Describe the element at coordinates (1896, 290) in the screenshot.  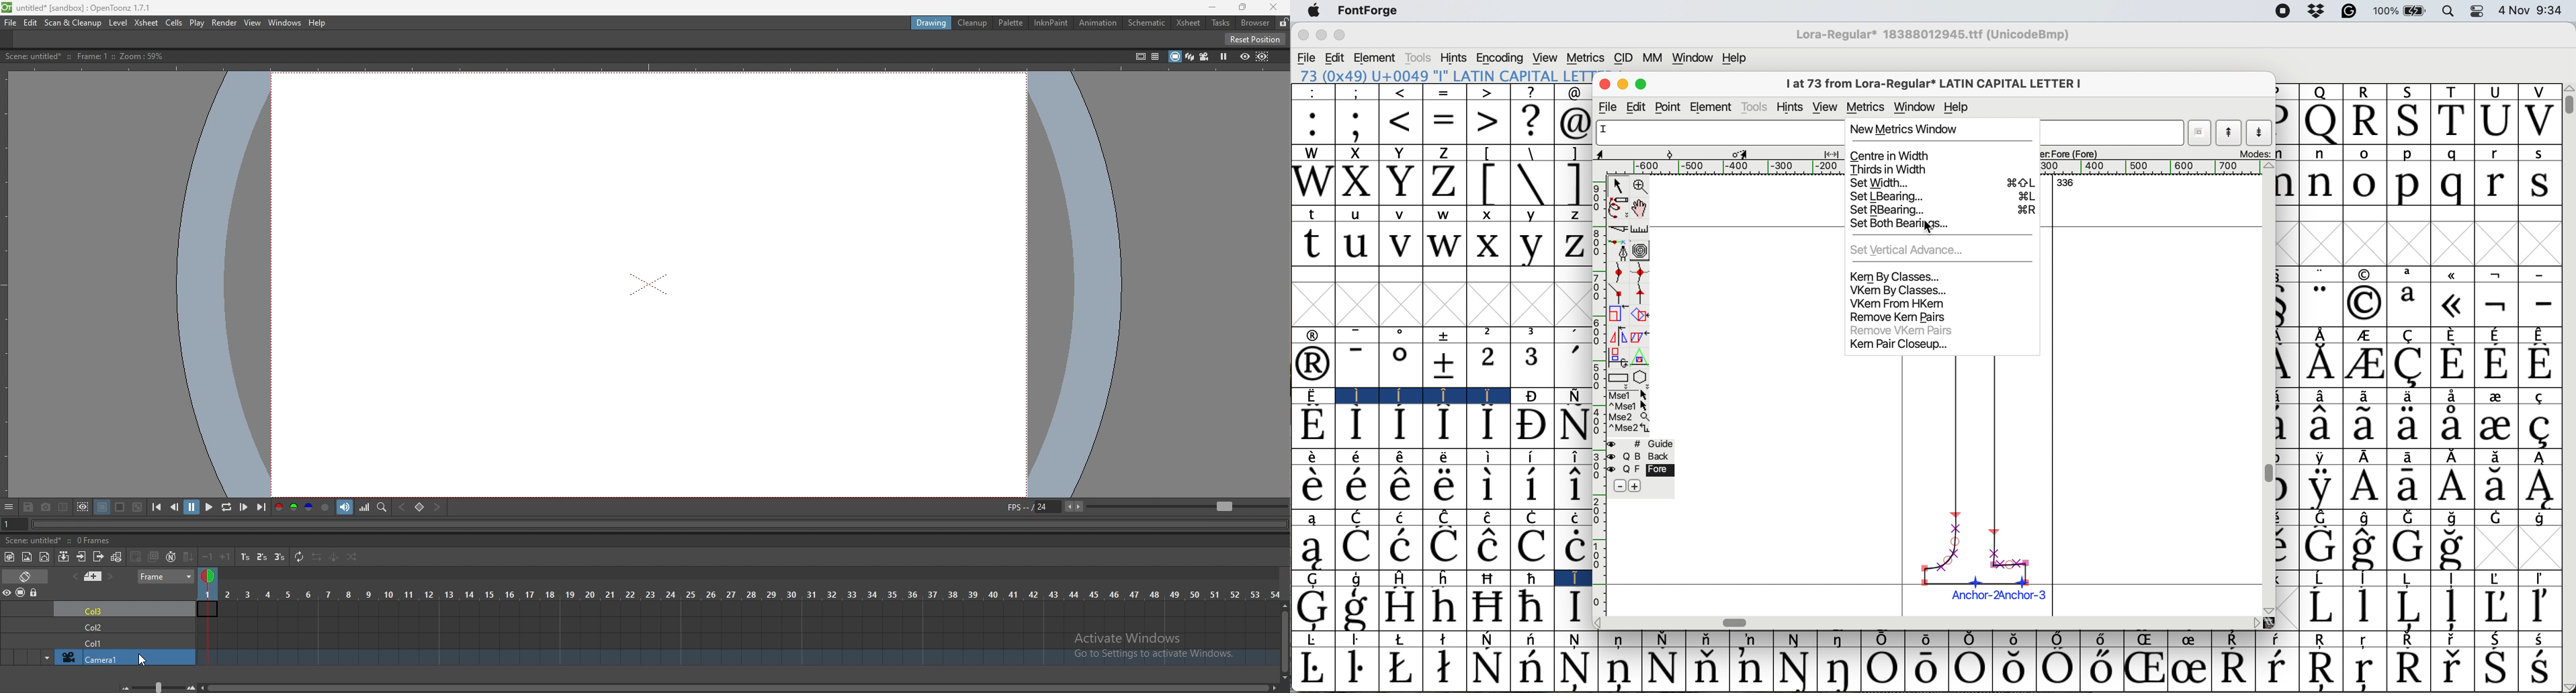
I see `vkem by classes` at that location.